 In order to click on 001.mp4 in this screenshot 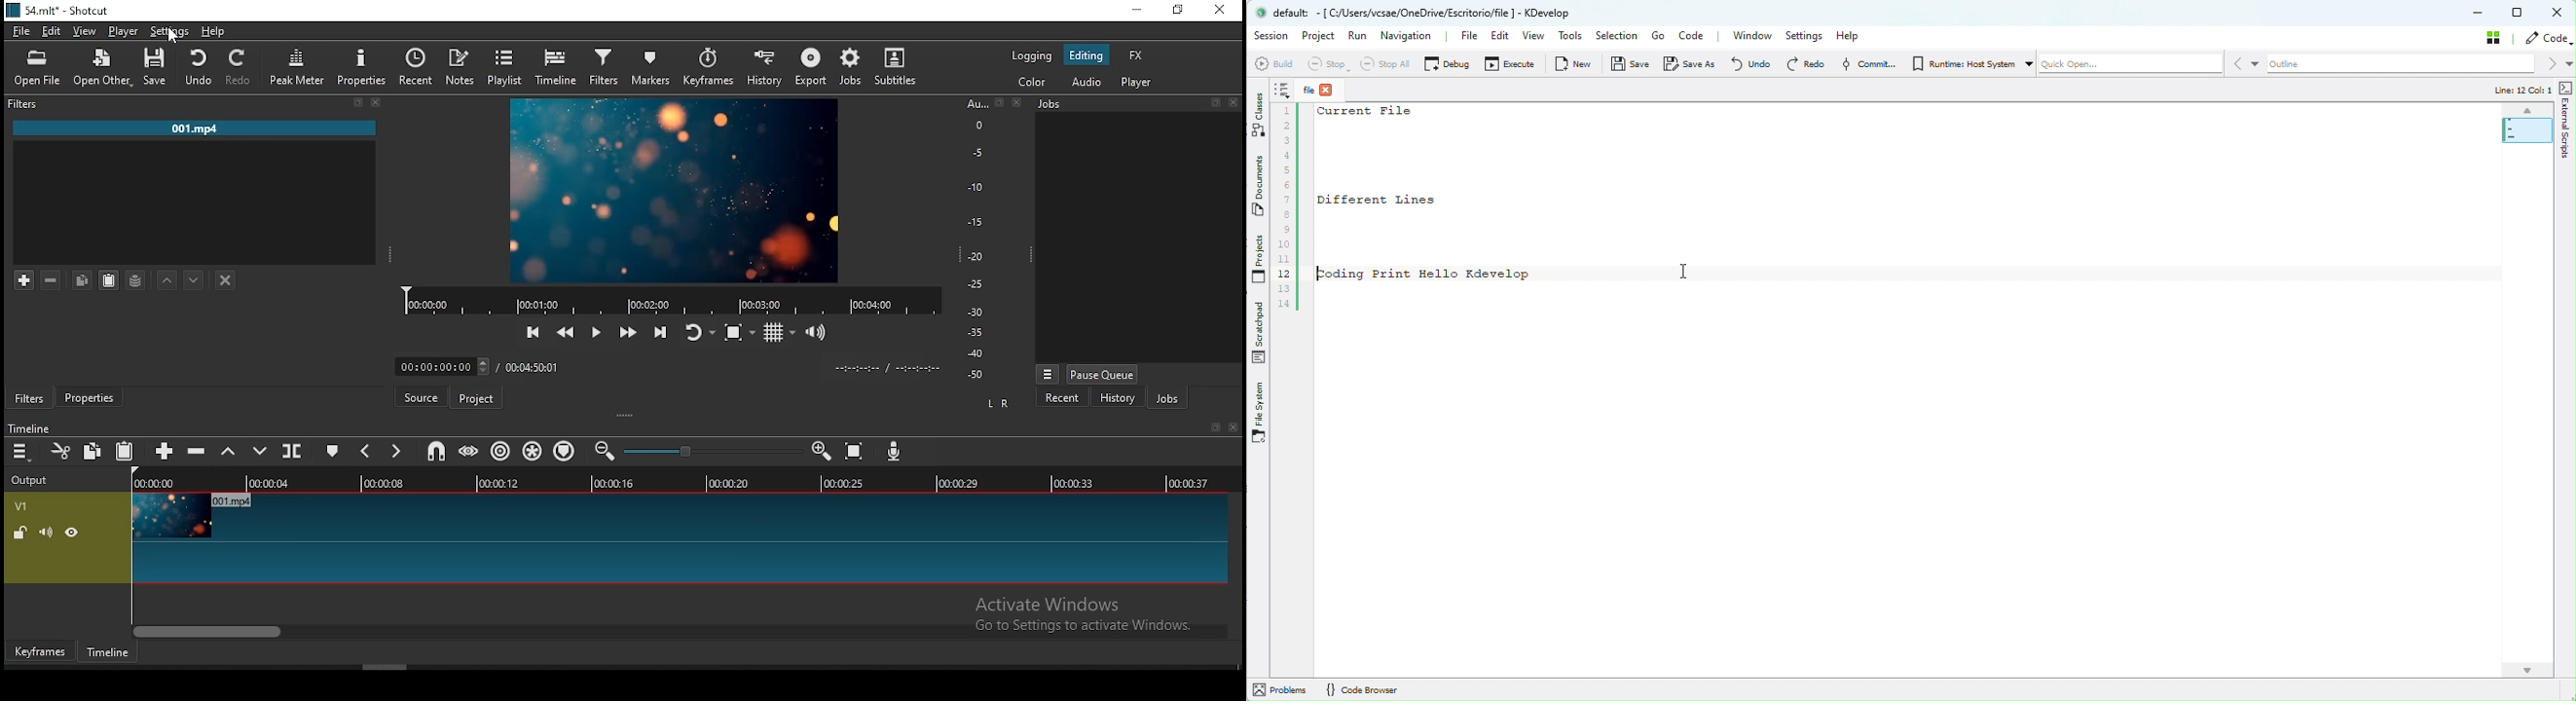, I will do `click(195, 129)`.